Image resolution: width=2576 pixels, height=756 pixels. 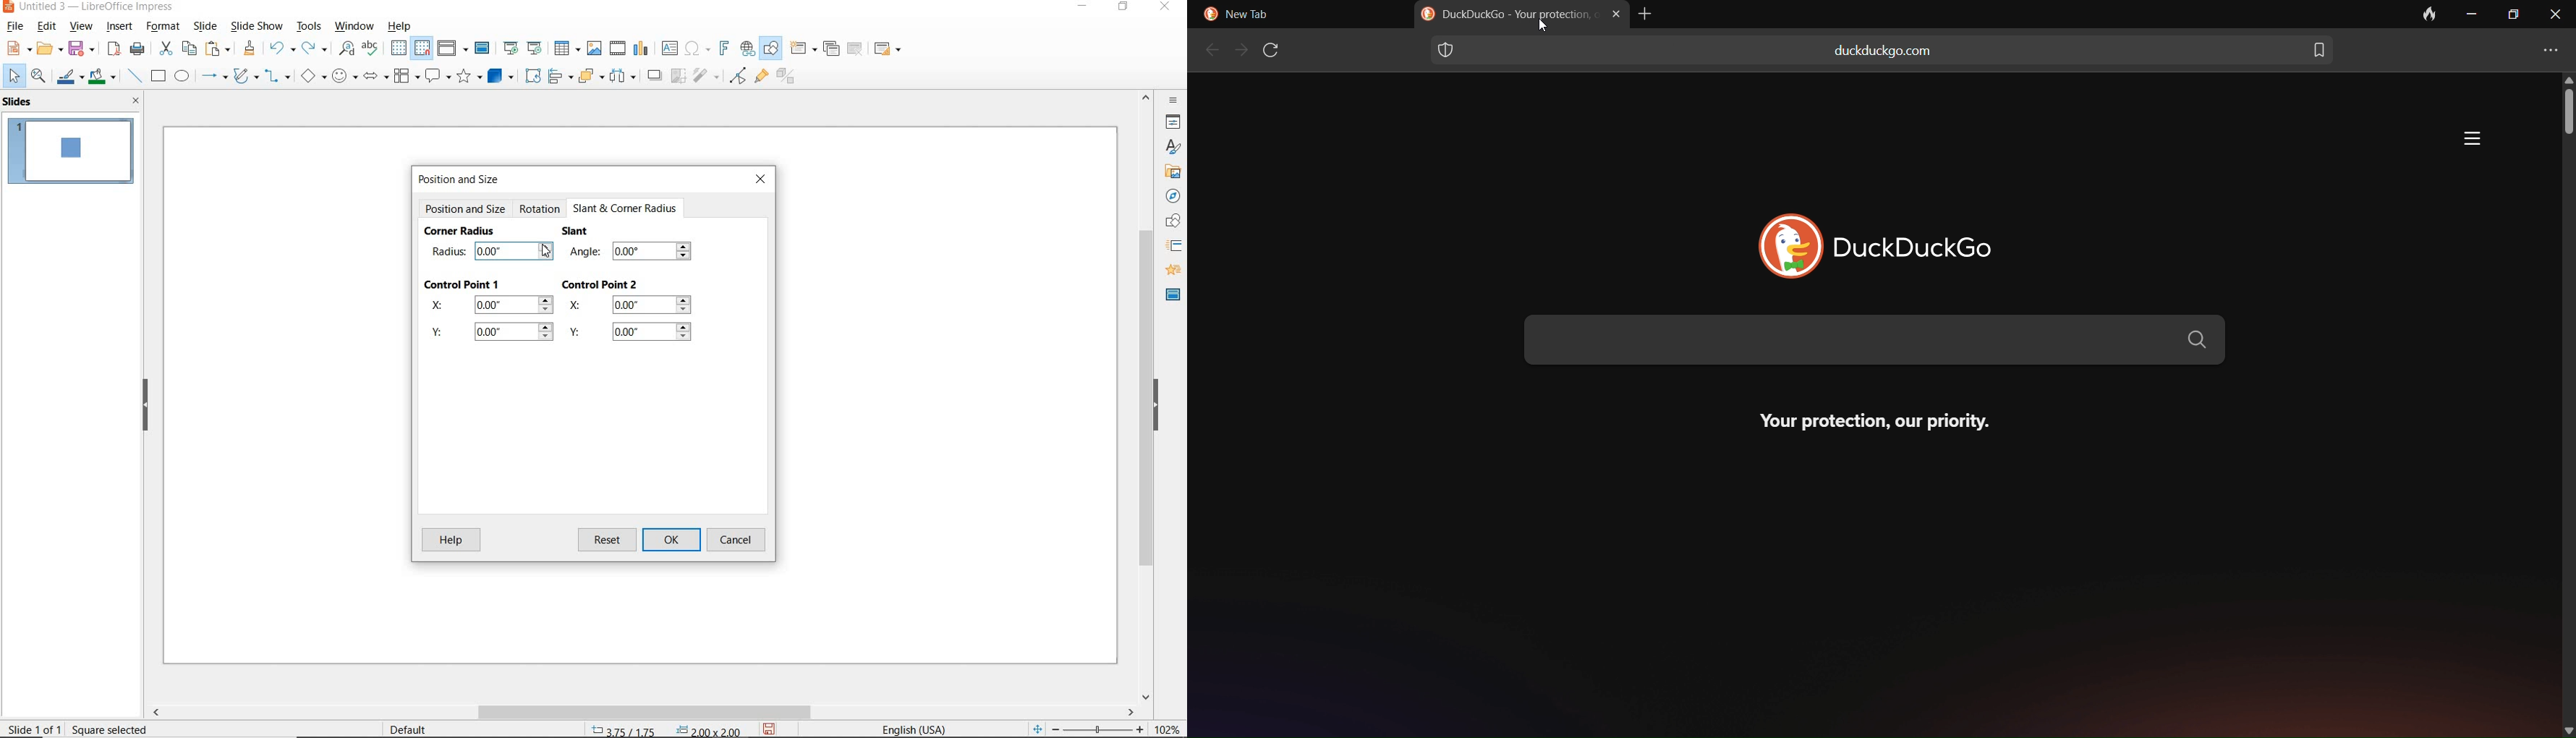 I want to click on display grid, so click(x=399, y=49).